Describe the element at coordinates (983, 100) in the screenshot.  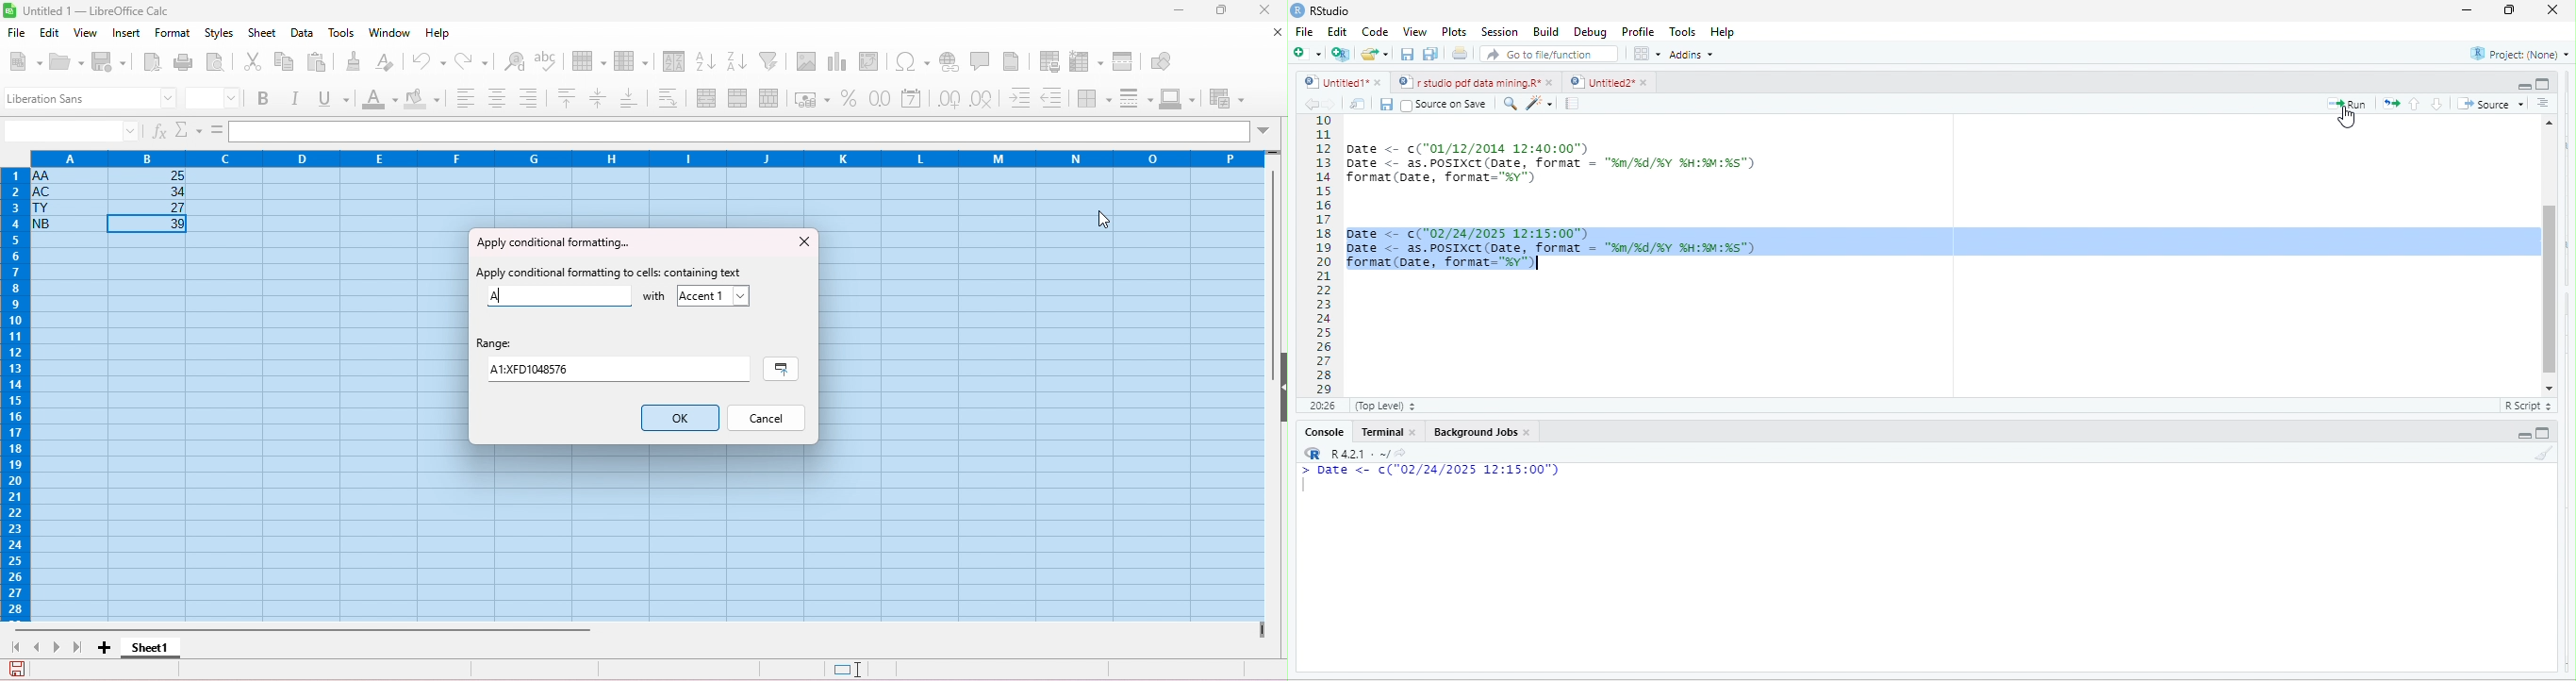
I see `delete decimal` at that location.